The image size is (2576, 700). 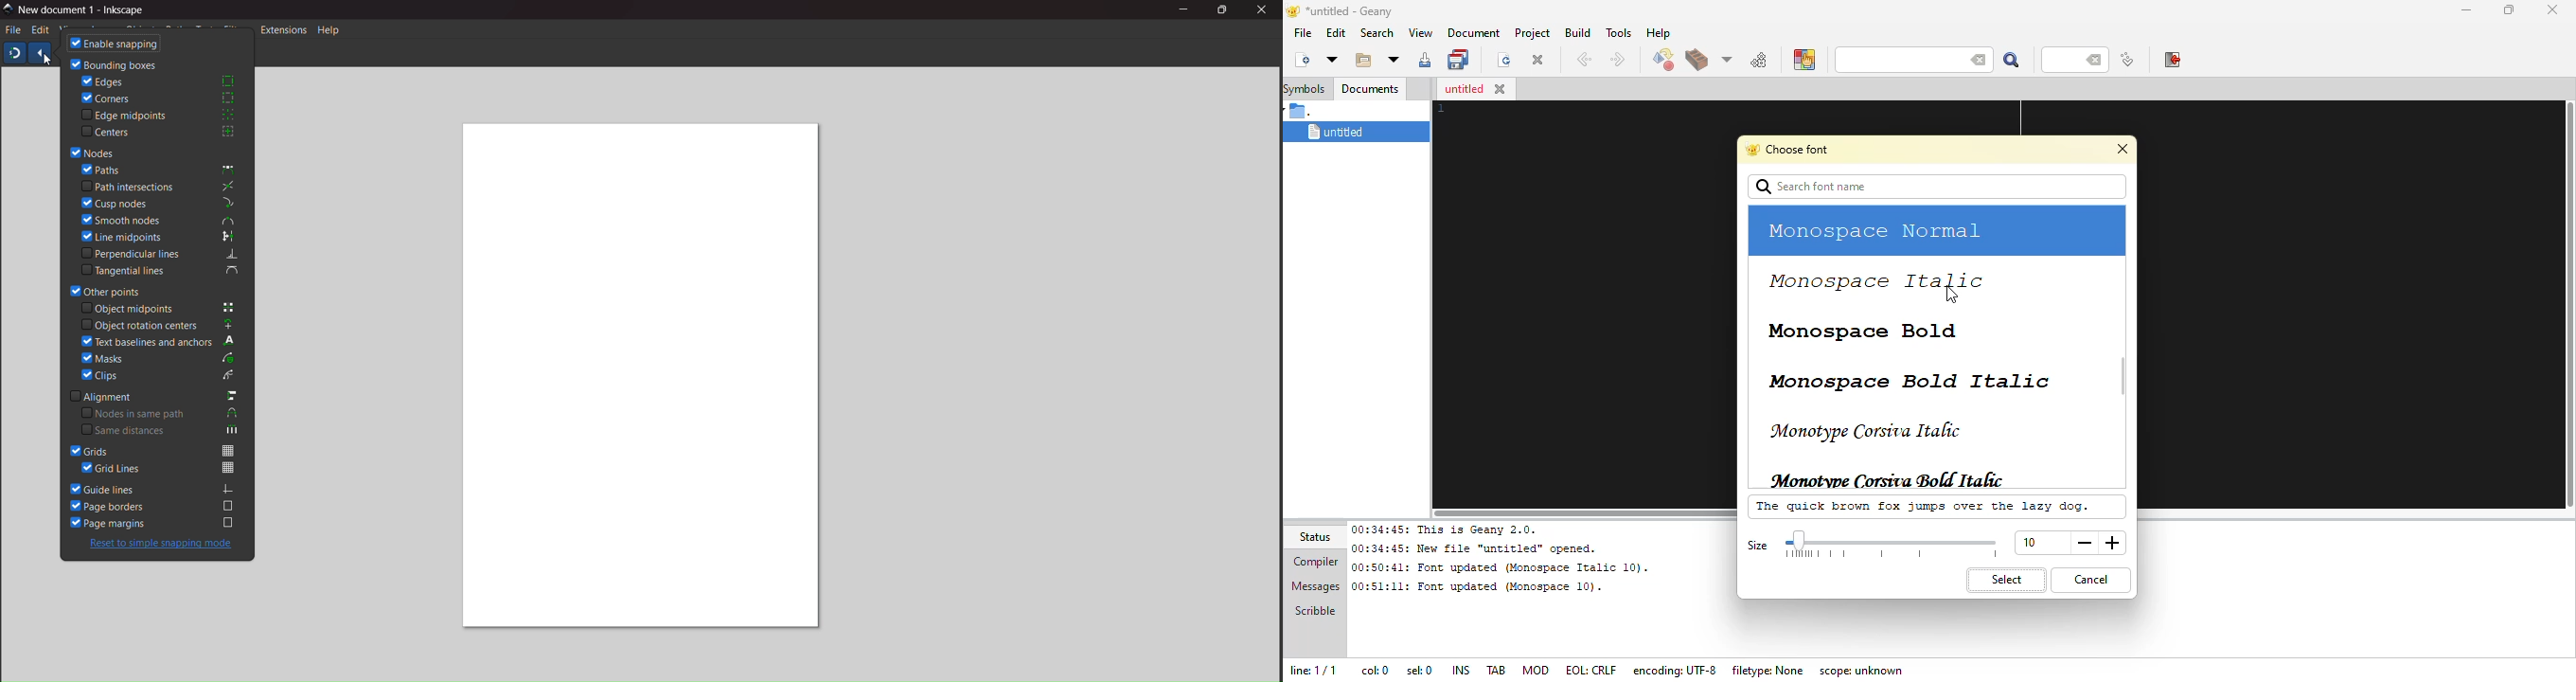 I want to click on clips, so click(x=160, y=376).